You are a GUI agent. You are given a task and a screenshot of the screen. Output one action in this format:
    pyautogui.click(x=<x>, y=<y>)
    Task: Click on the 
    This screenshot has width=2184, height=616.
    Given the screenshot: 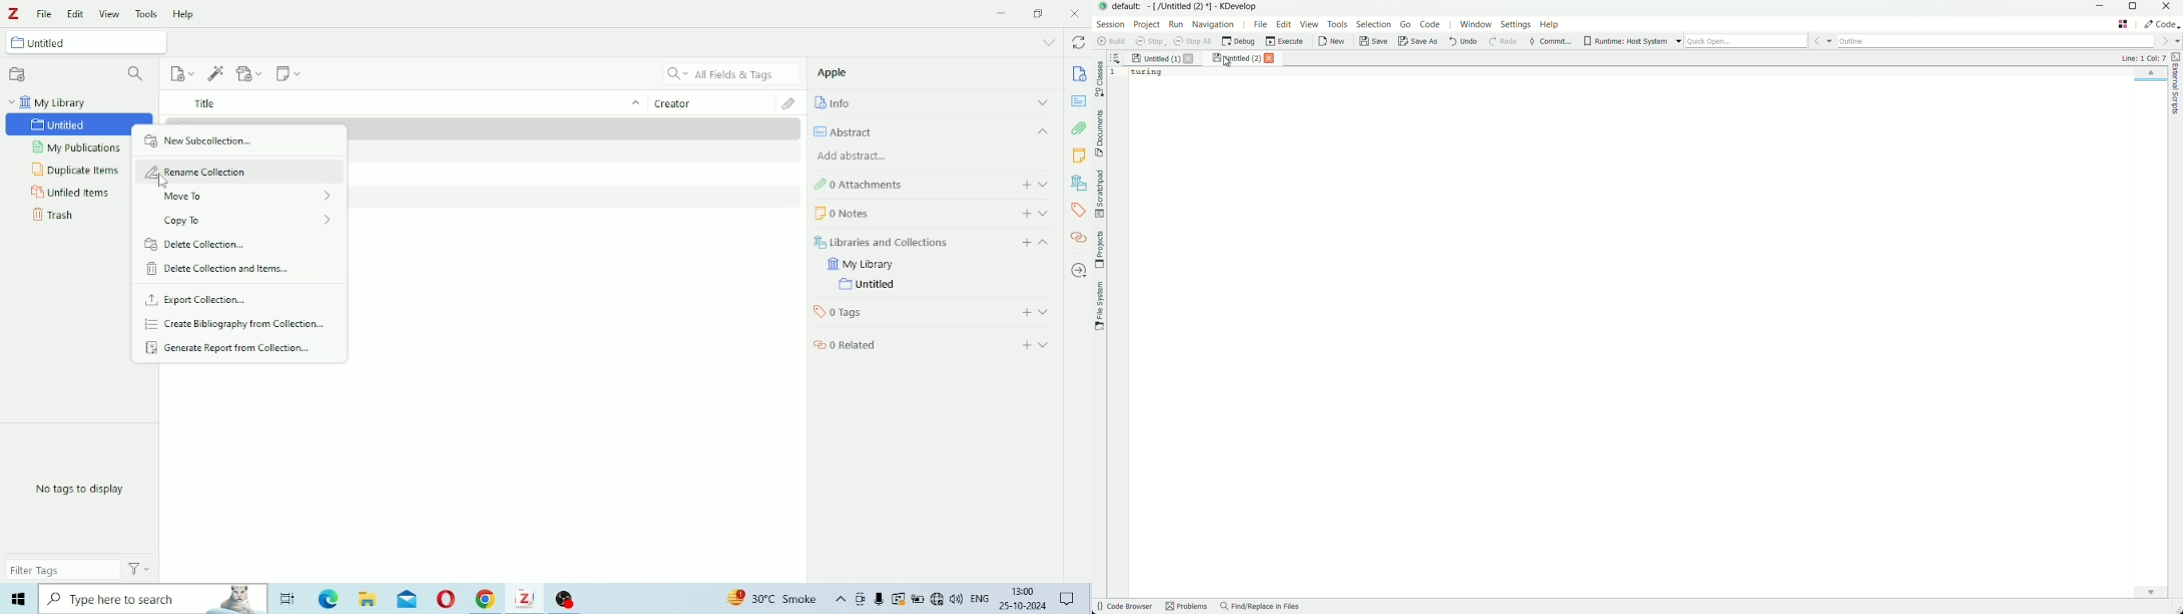 What is the action you would take?
    pyautogui.click(x=444, y=597)
    